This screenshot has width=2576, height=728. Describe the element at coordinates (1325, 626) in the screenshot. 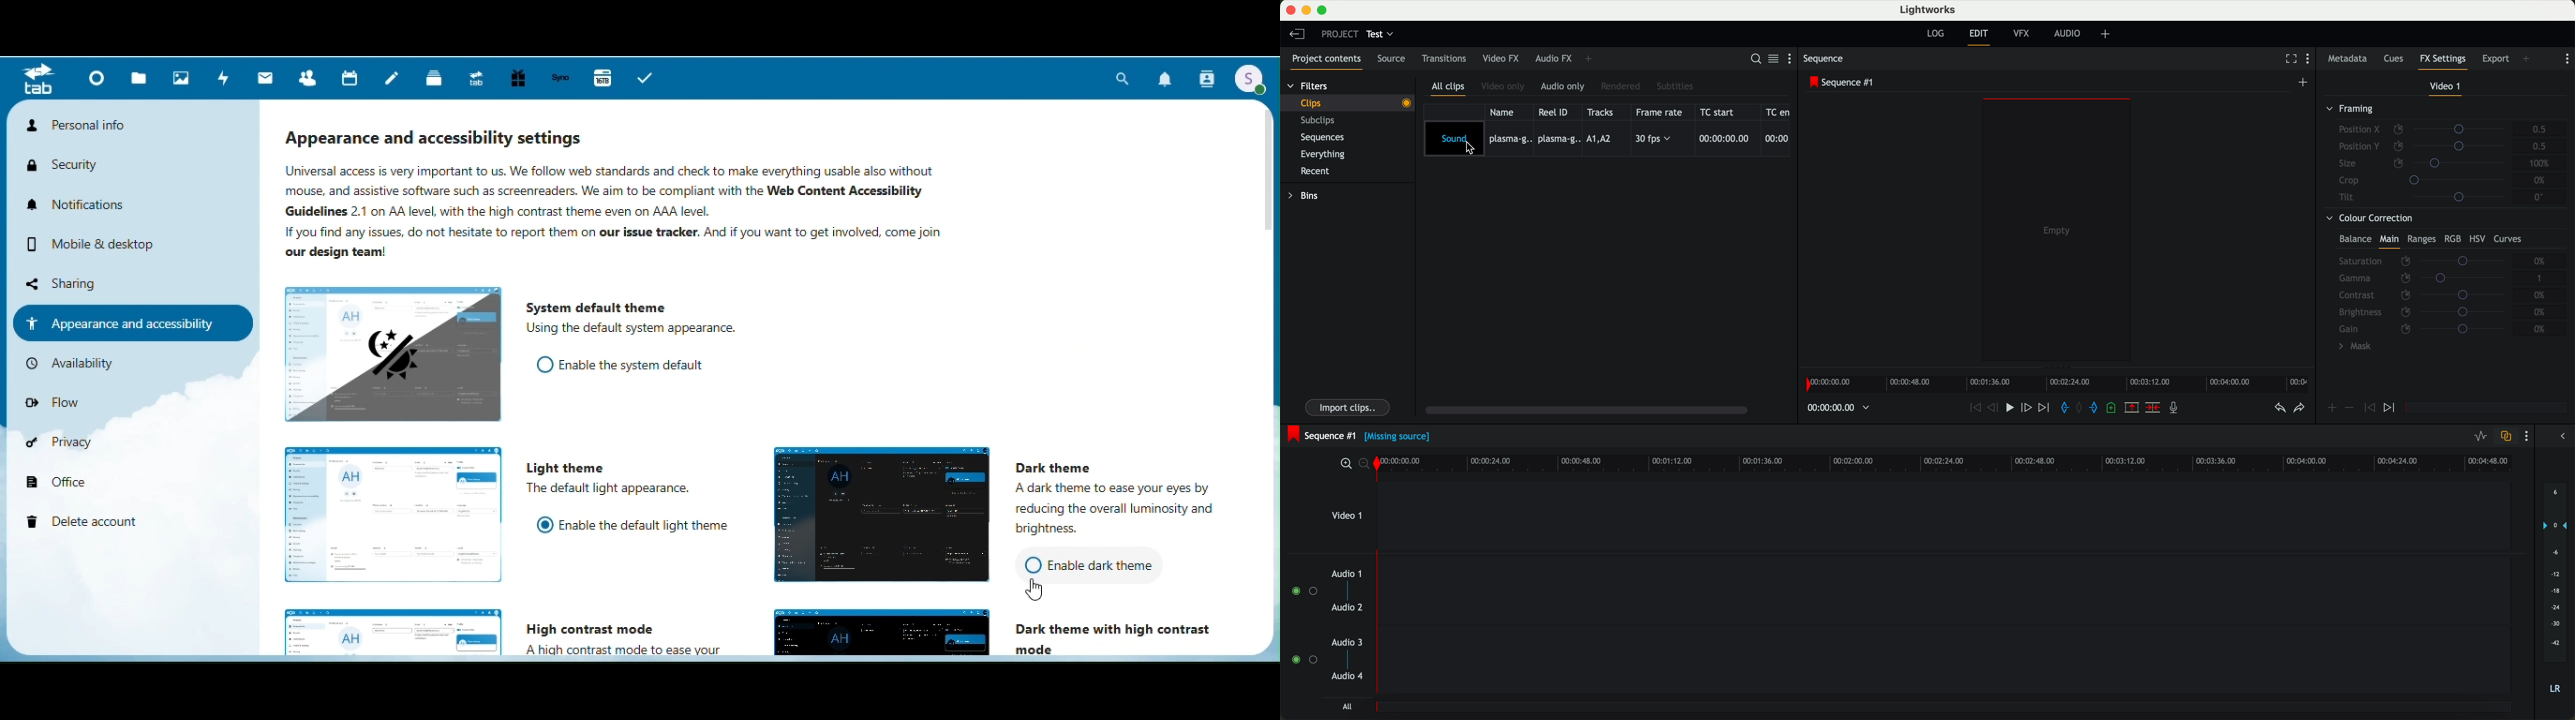

I see `audios` at that location.